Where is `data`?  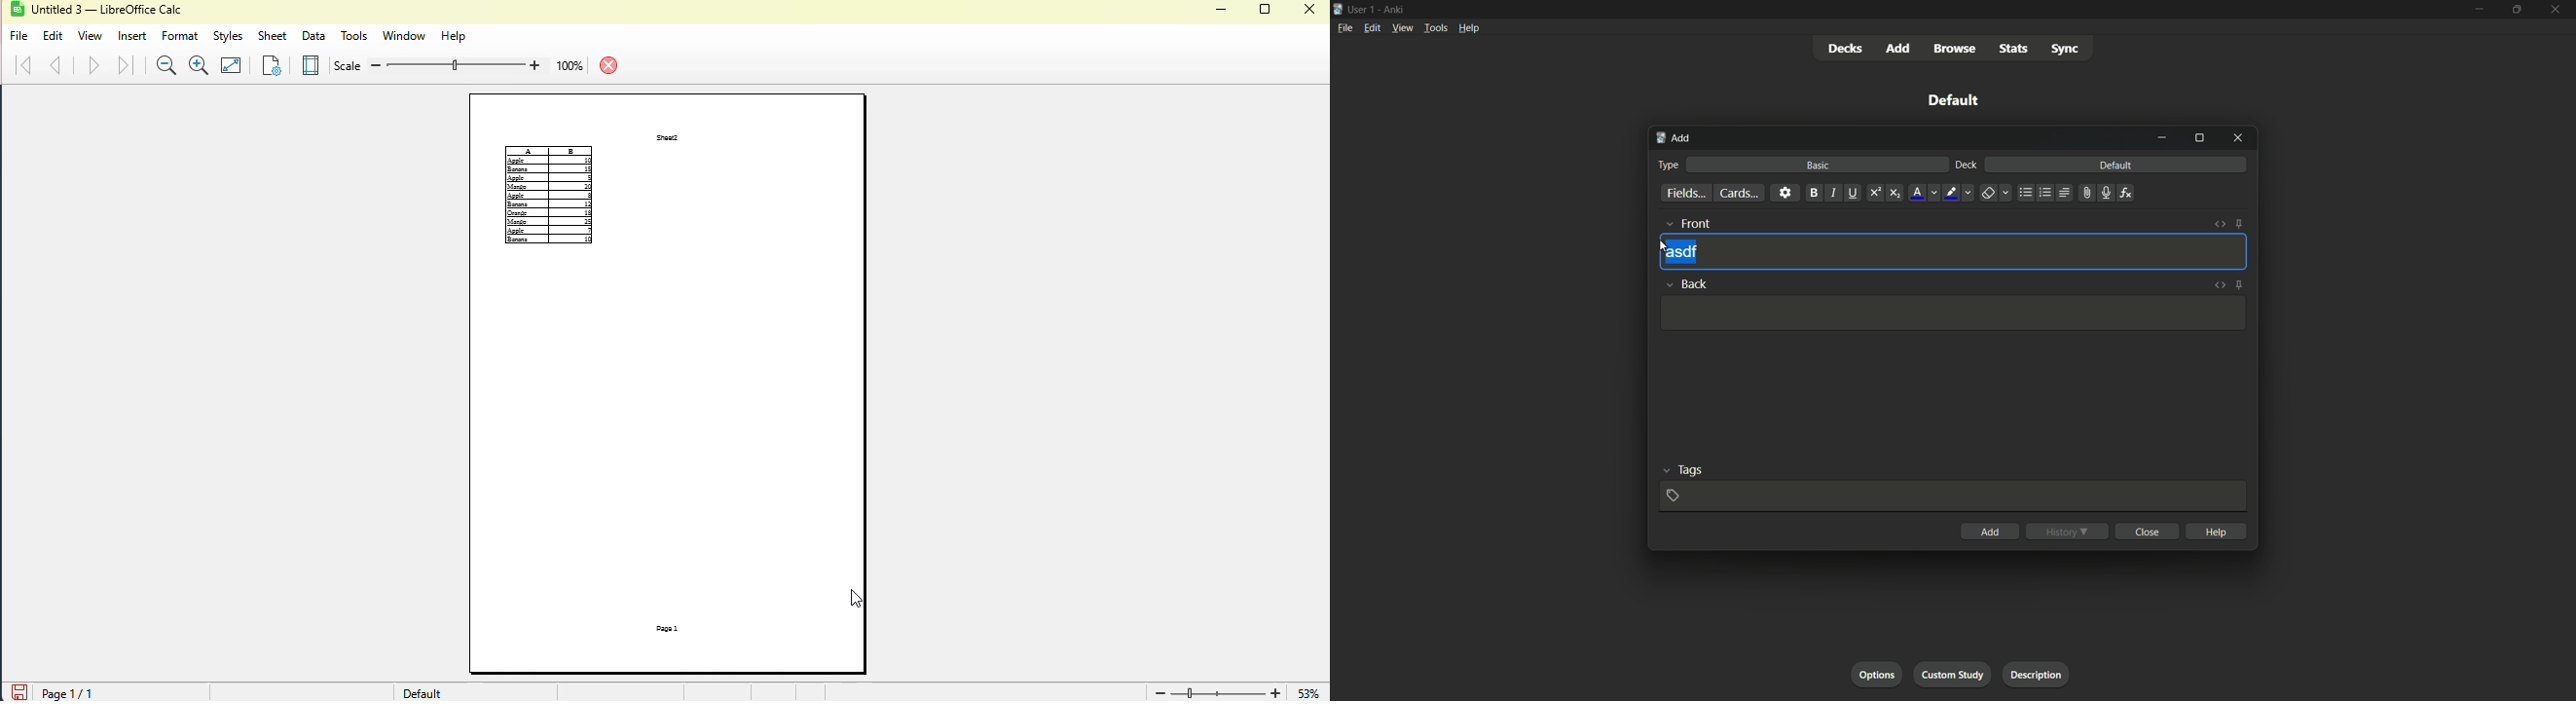
data is located at coordinates (313, 37).